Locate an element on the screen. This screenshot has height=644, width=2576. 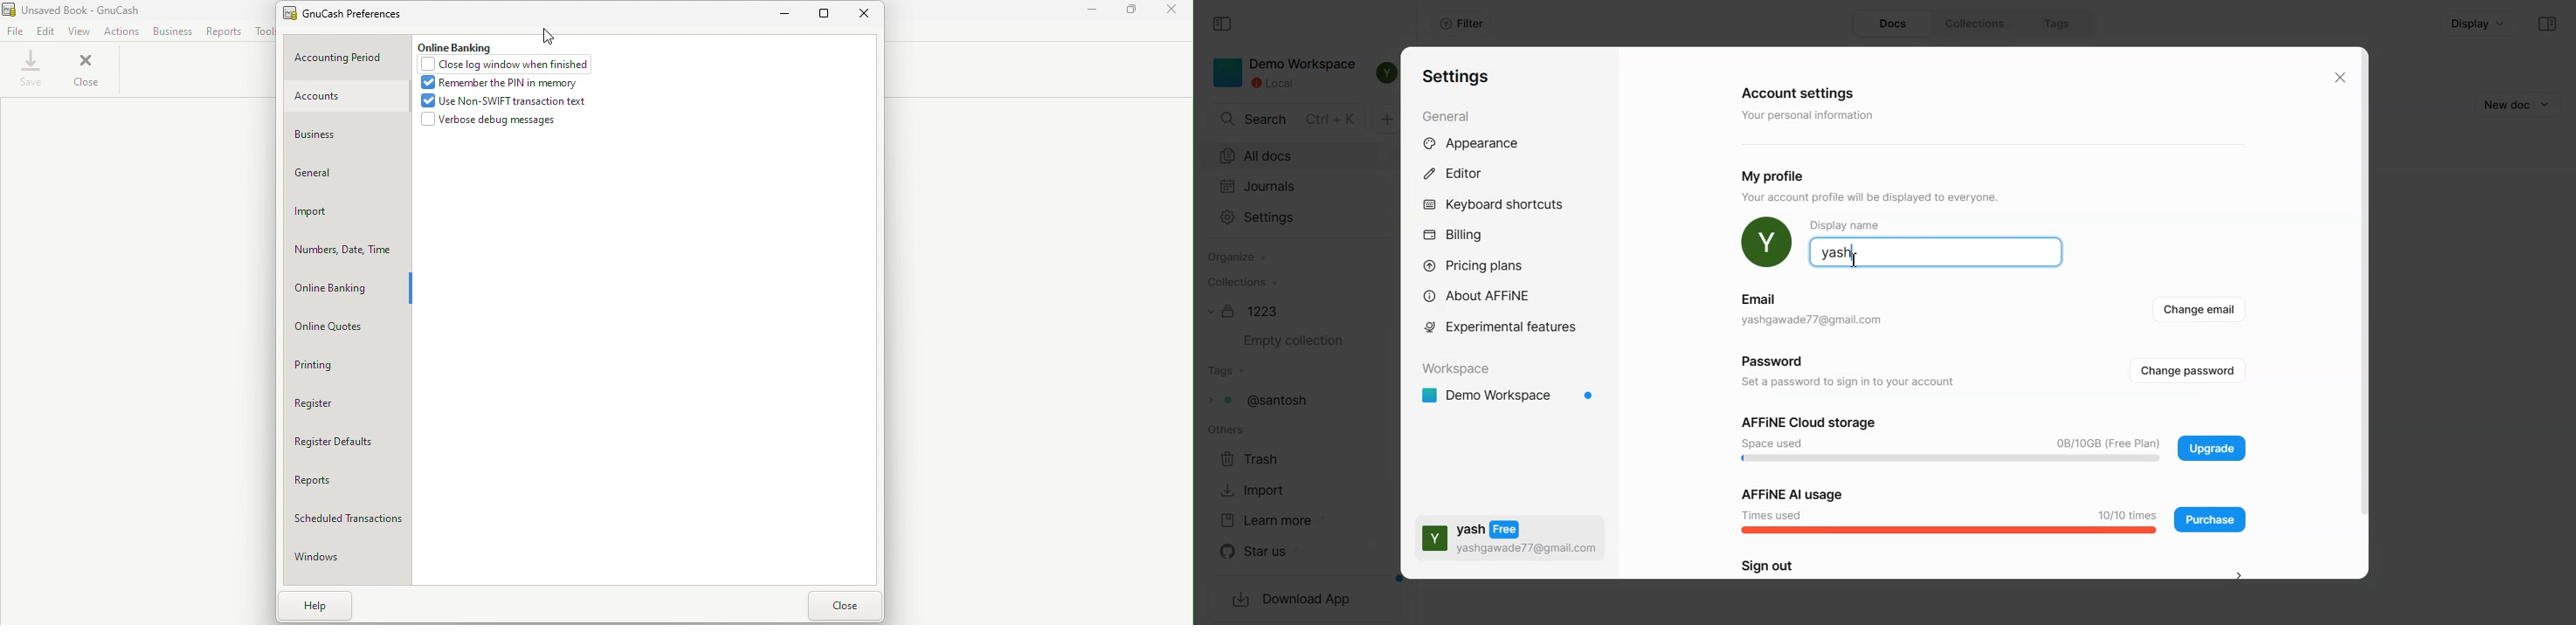
Profile name is located at coordinates (1938, 243).